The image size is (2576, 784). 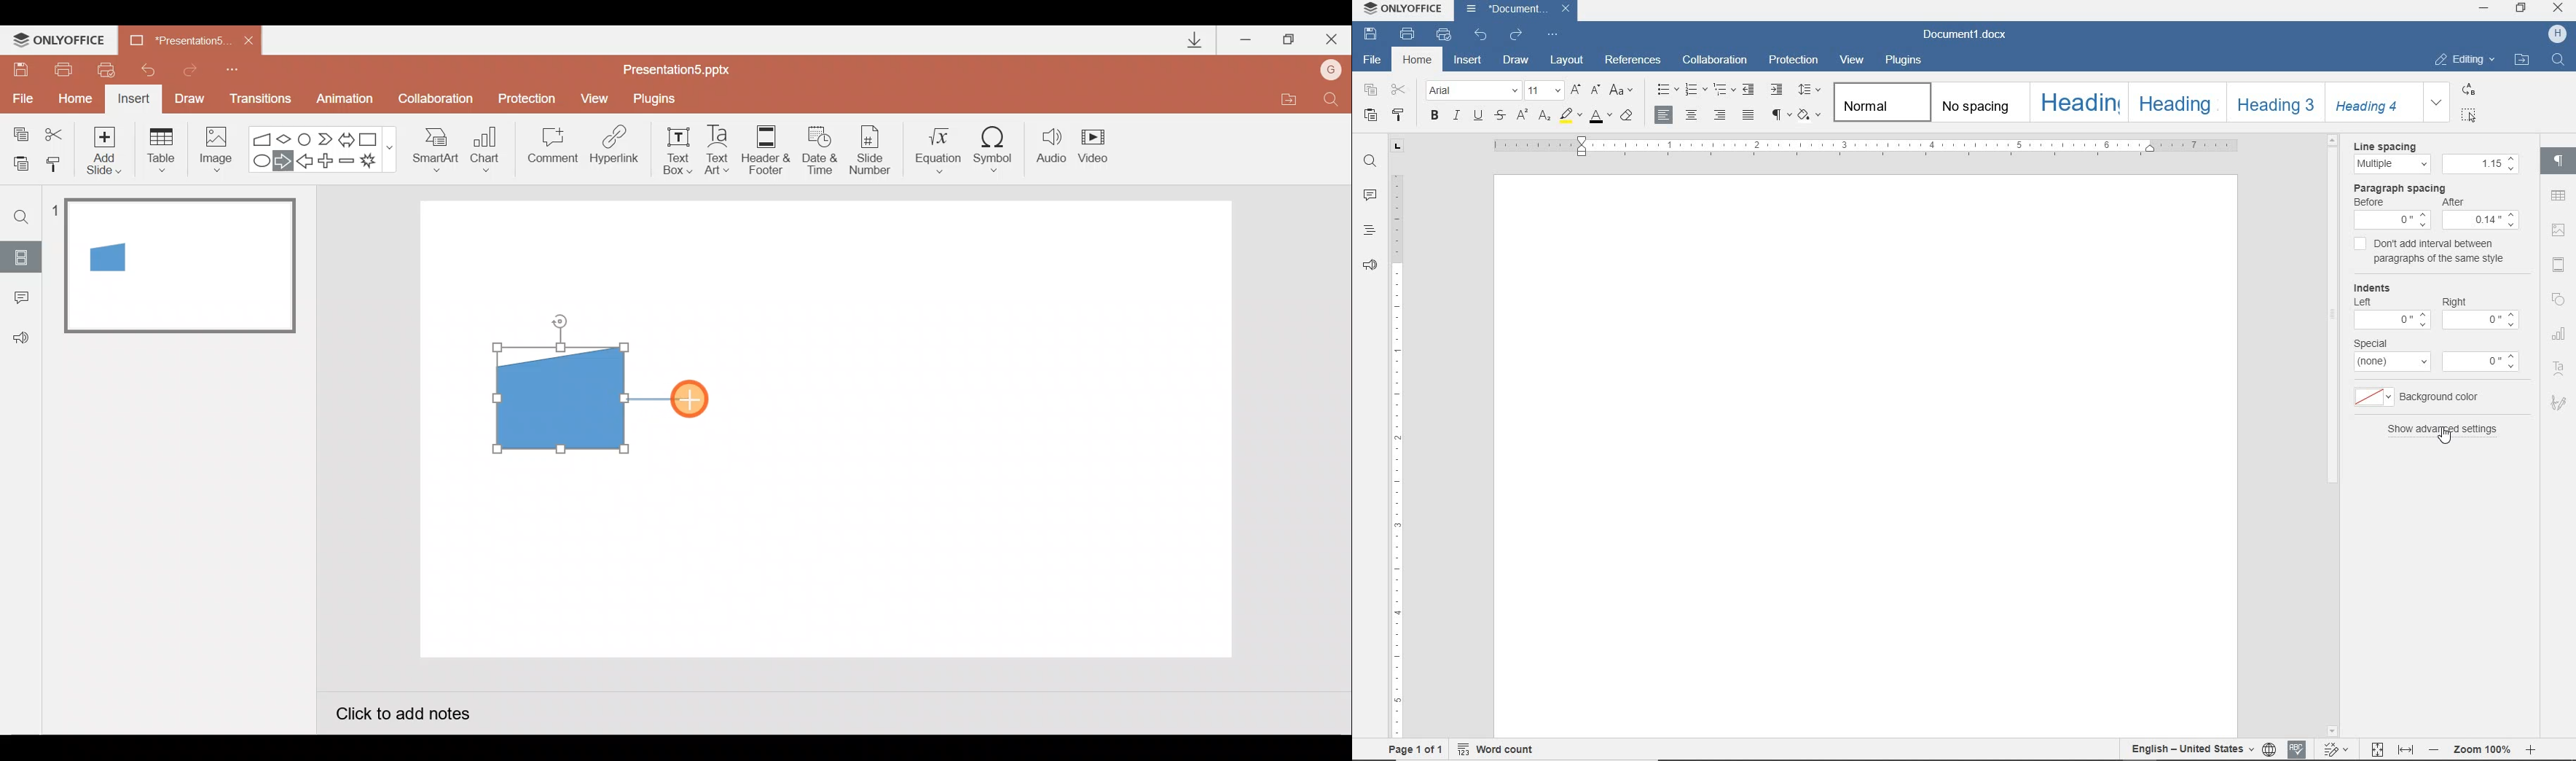 I want to click on increase indent, so click(x=1778, y=90).